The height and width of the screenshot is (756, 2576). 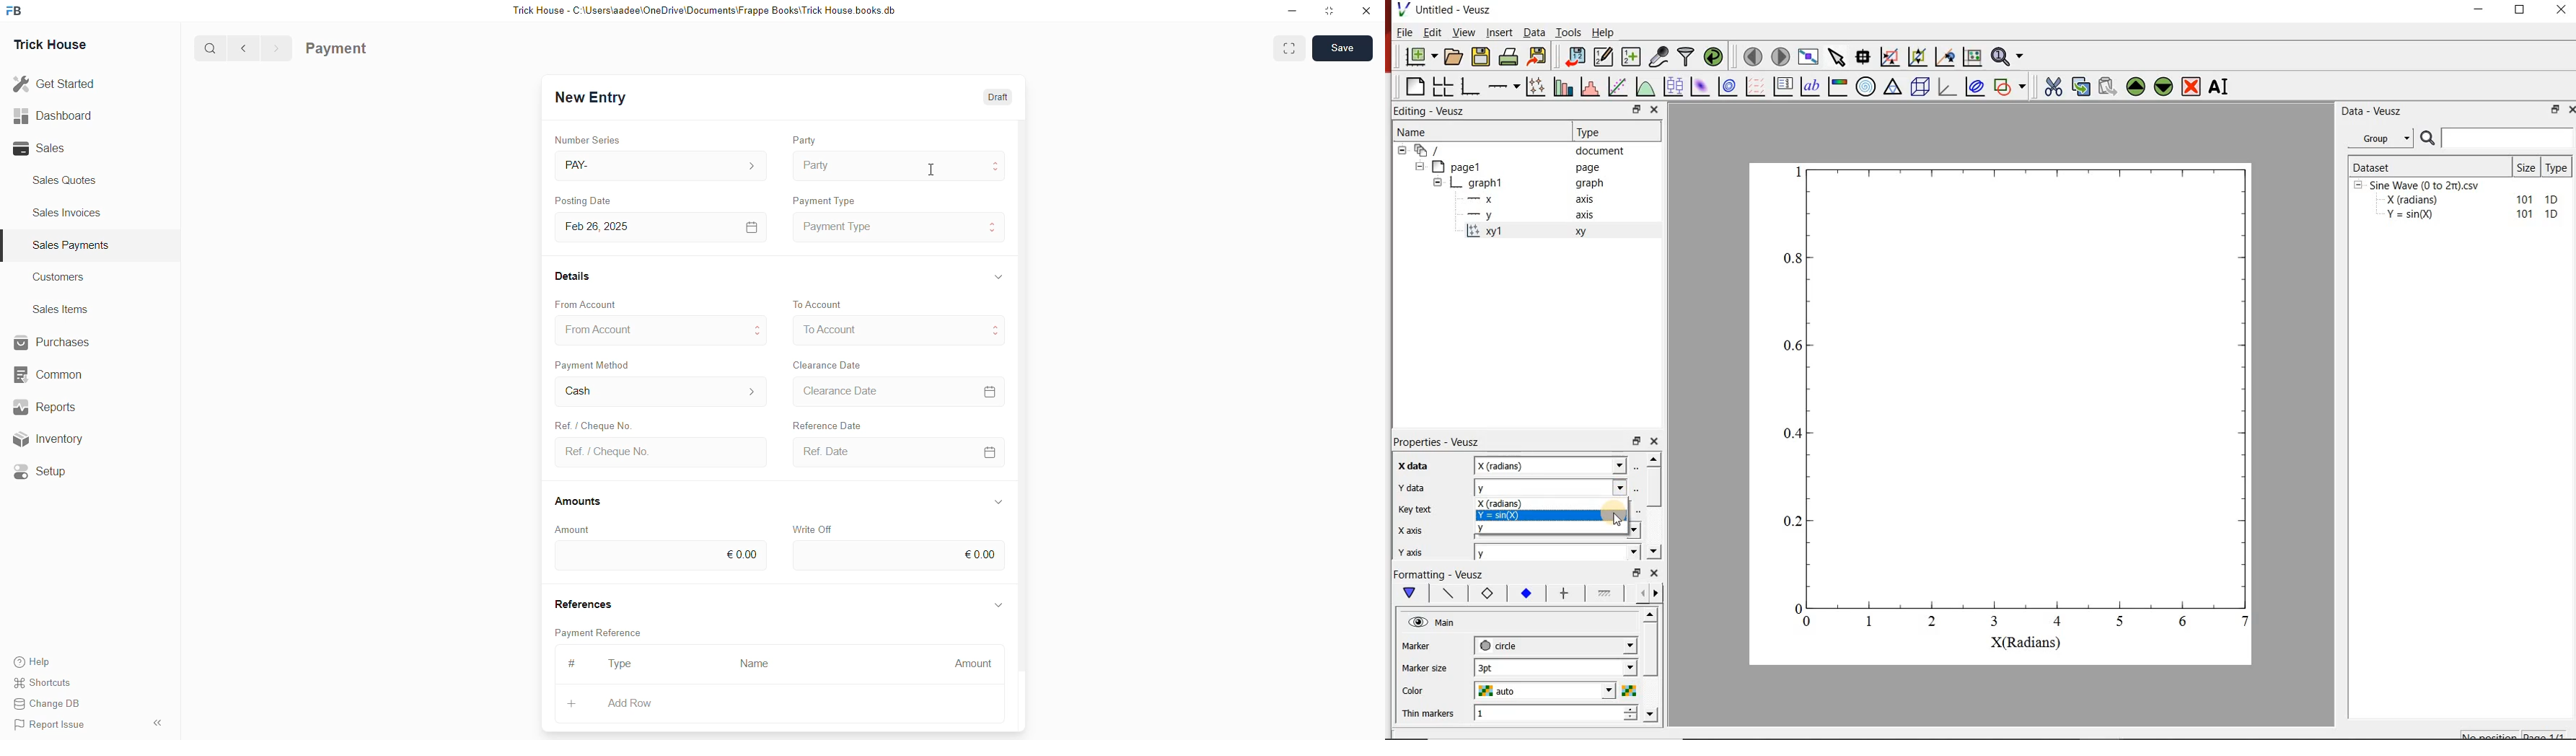 What do you see at coordinates (579, 502) in the screenshot?
I see `Amounts` at bounding box center [579, 502].